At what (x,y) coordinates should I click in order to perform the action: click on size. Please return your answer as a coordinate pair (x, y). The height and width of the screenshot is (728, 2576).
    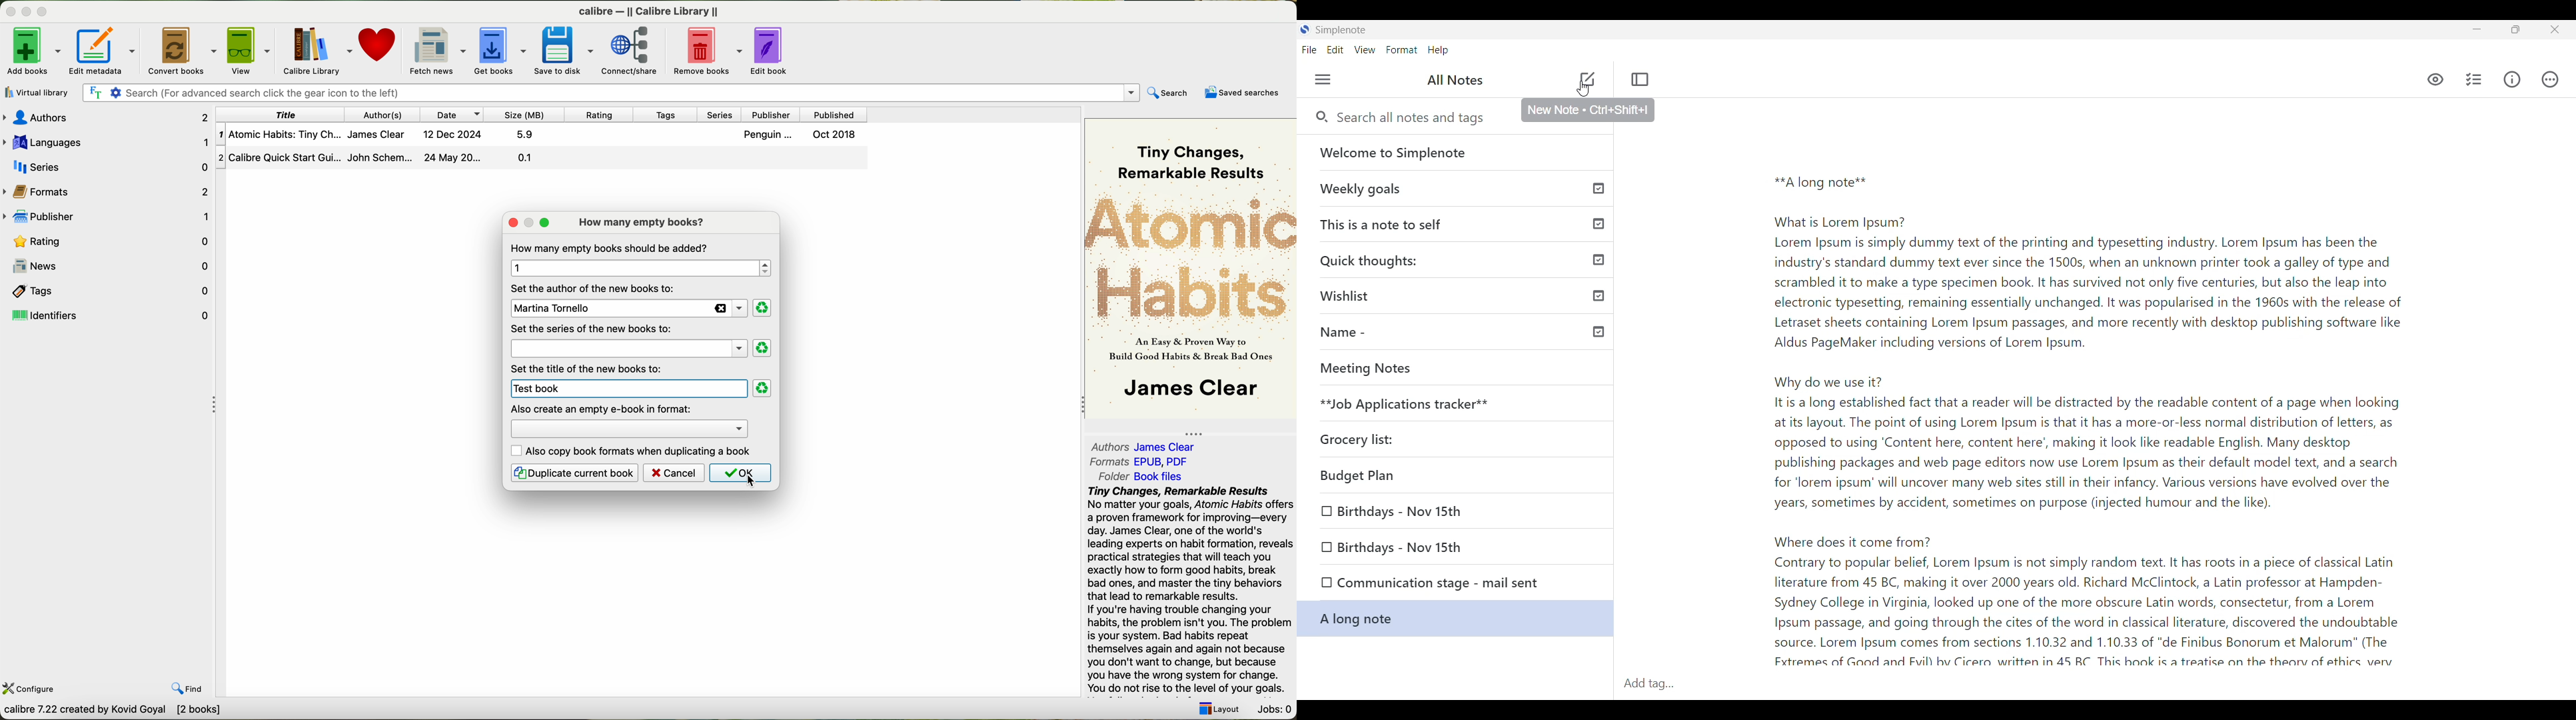
    Looking at the image, I should click on (529, 115).